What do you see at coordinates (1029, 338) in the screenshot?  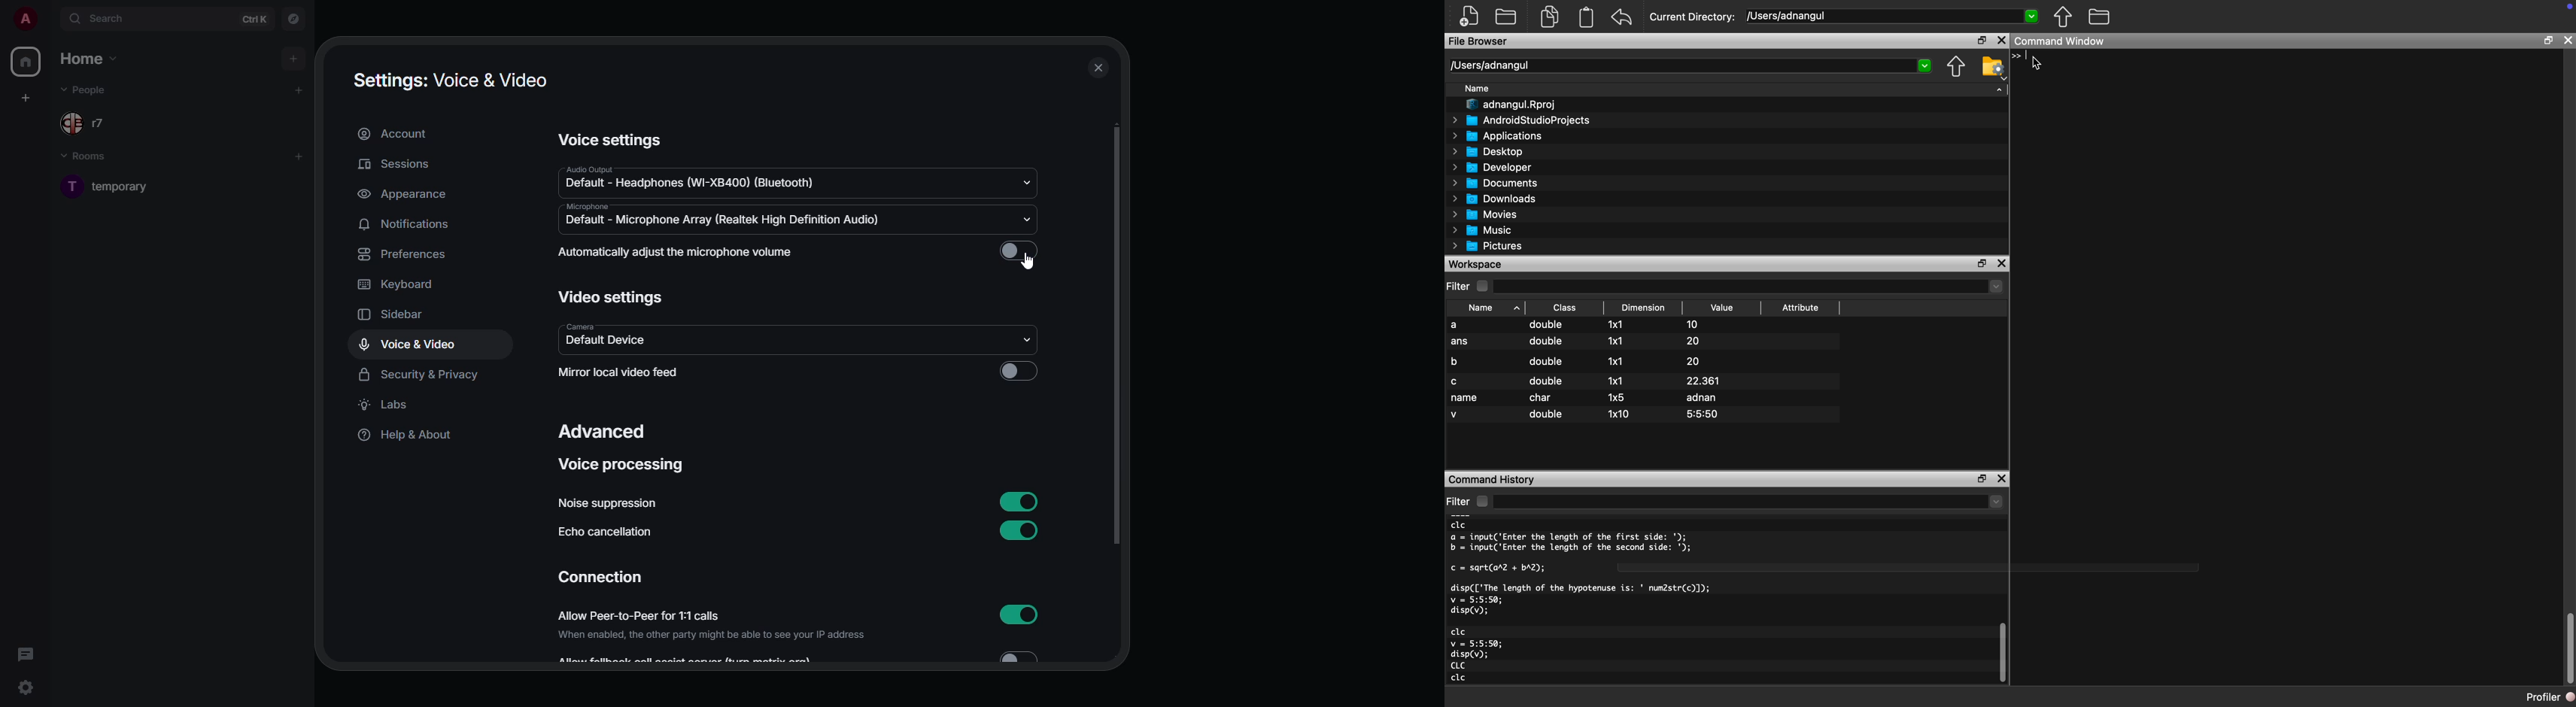 I see `drop down` at bounding box center [1029, 338].